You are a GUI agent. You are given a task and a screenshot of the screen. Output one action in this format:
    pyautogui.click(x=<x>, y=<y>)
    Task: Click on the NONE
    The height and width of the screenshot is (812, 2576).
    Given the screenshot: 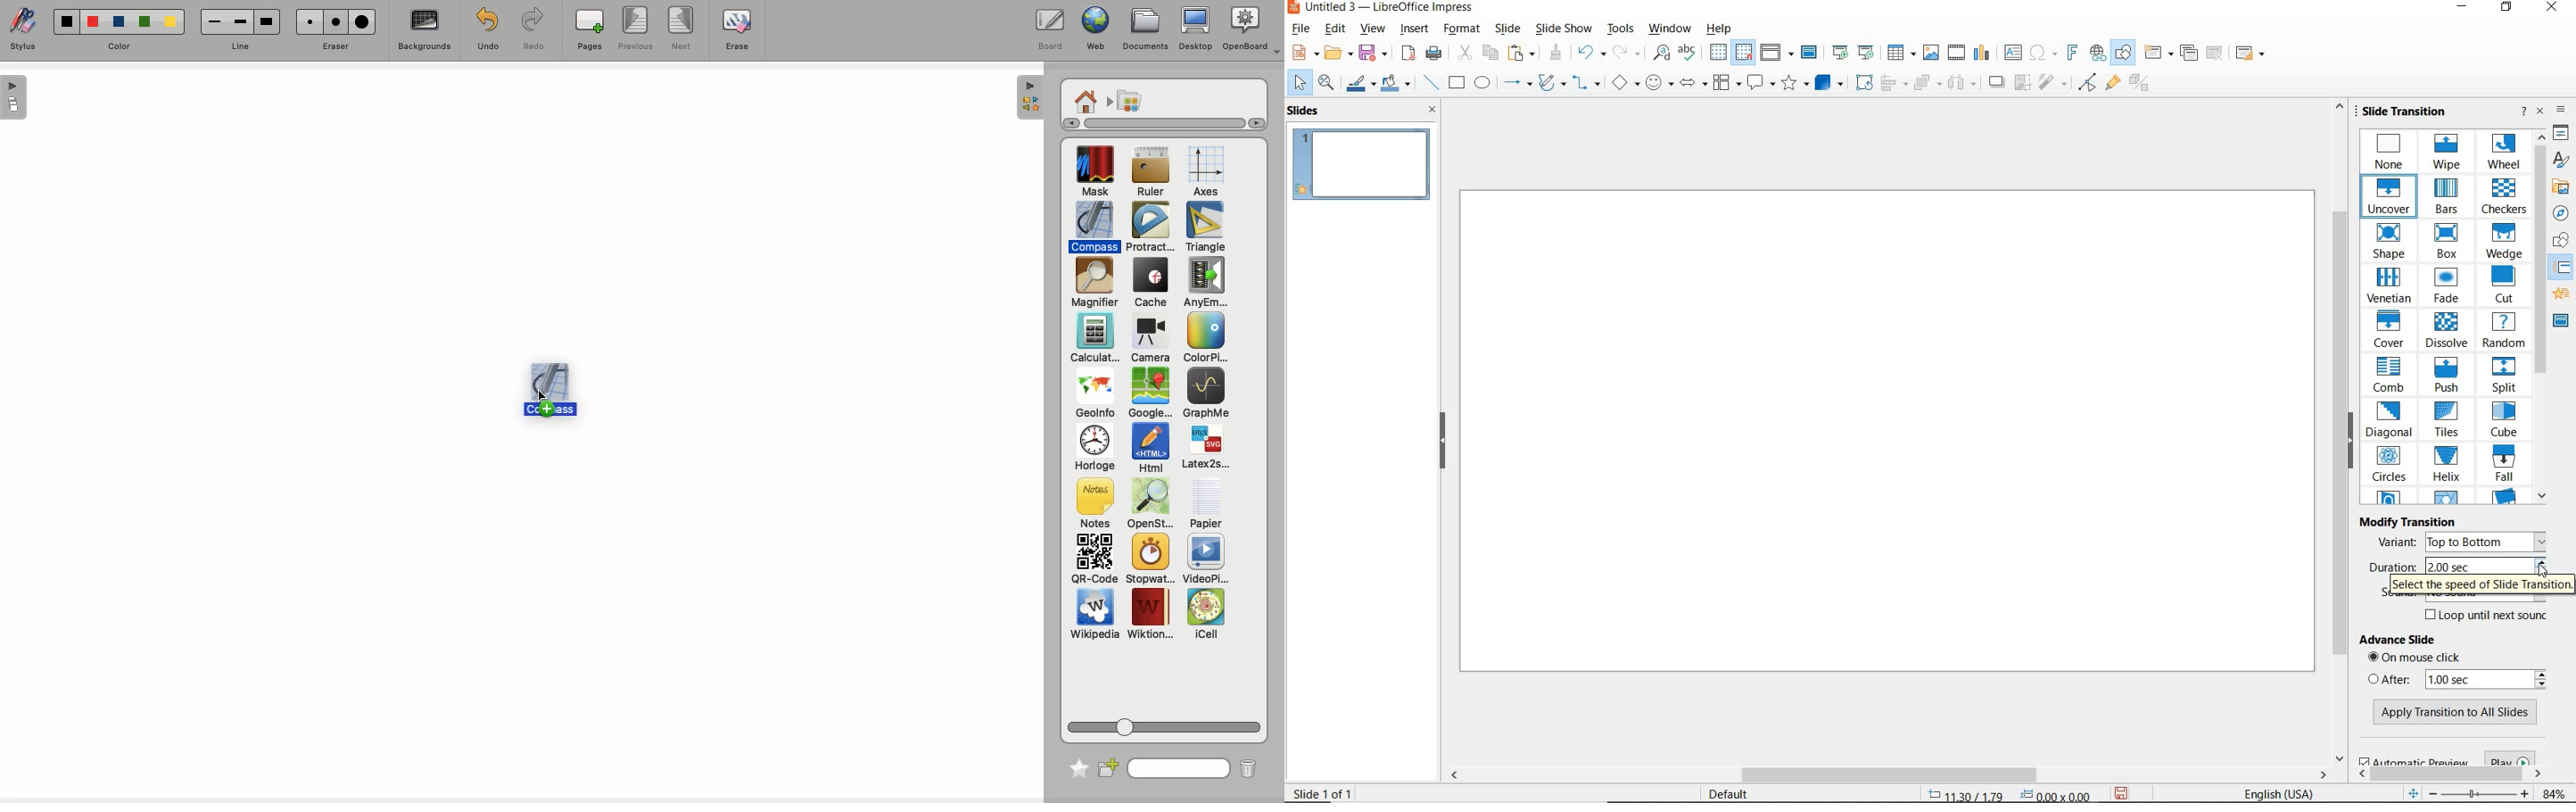 What is the action you would take?
    pyautogui.click(x=2392, y=152)
    